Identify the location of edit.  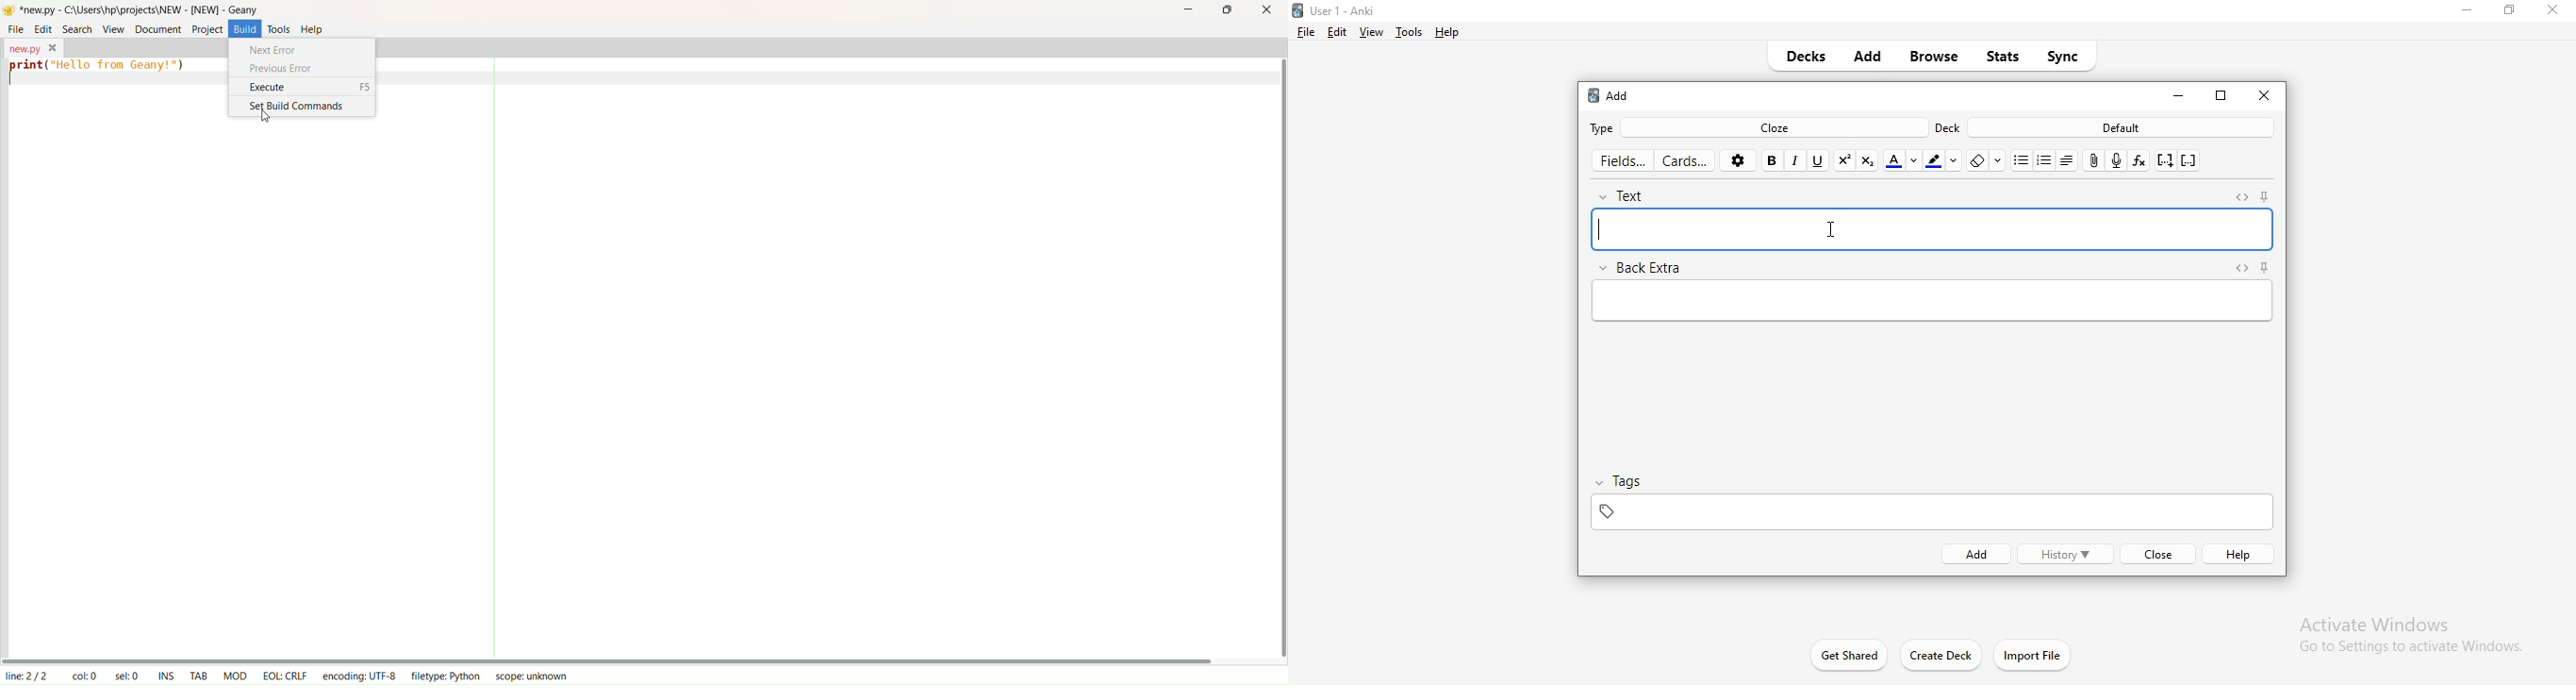
(1336, 32).